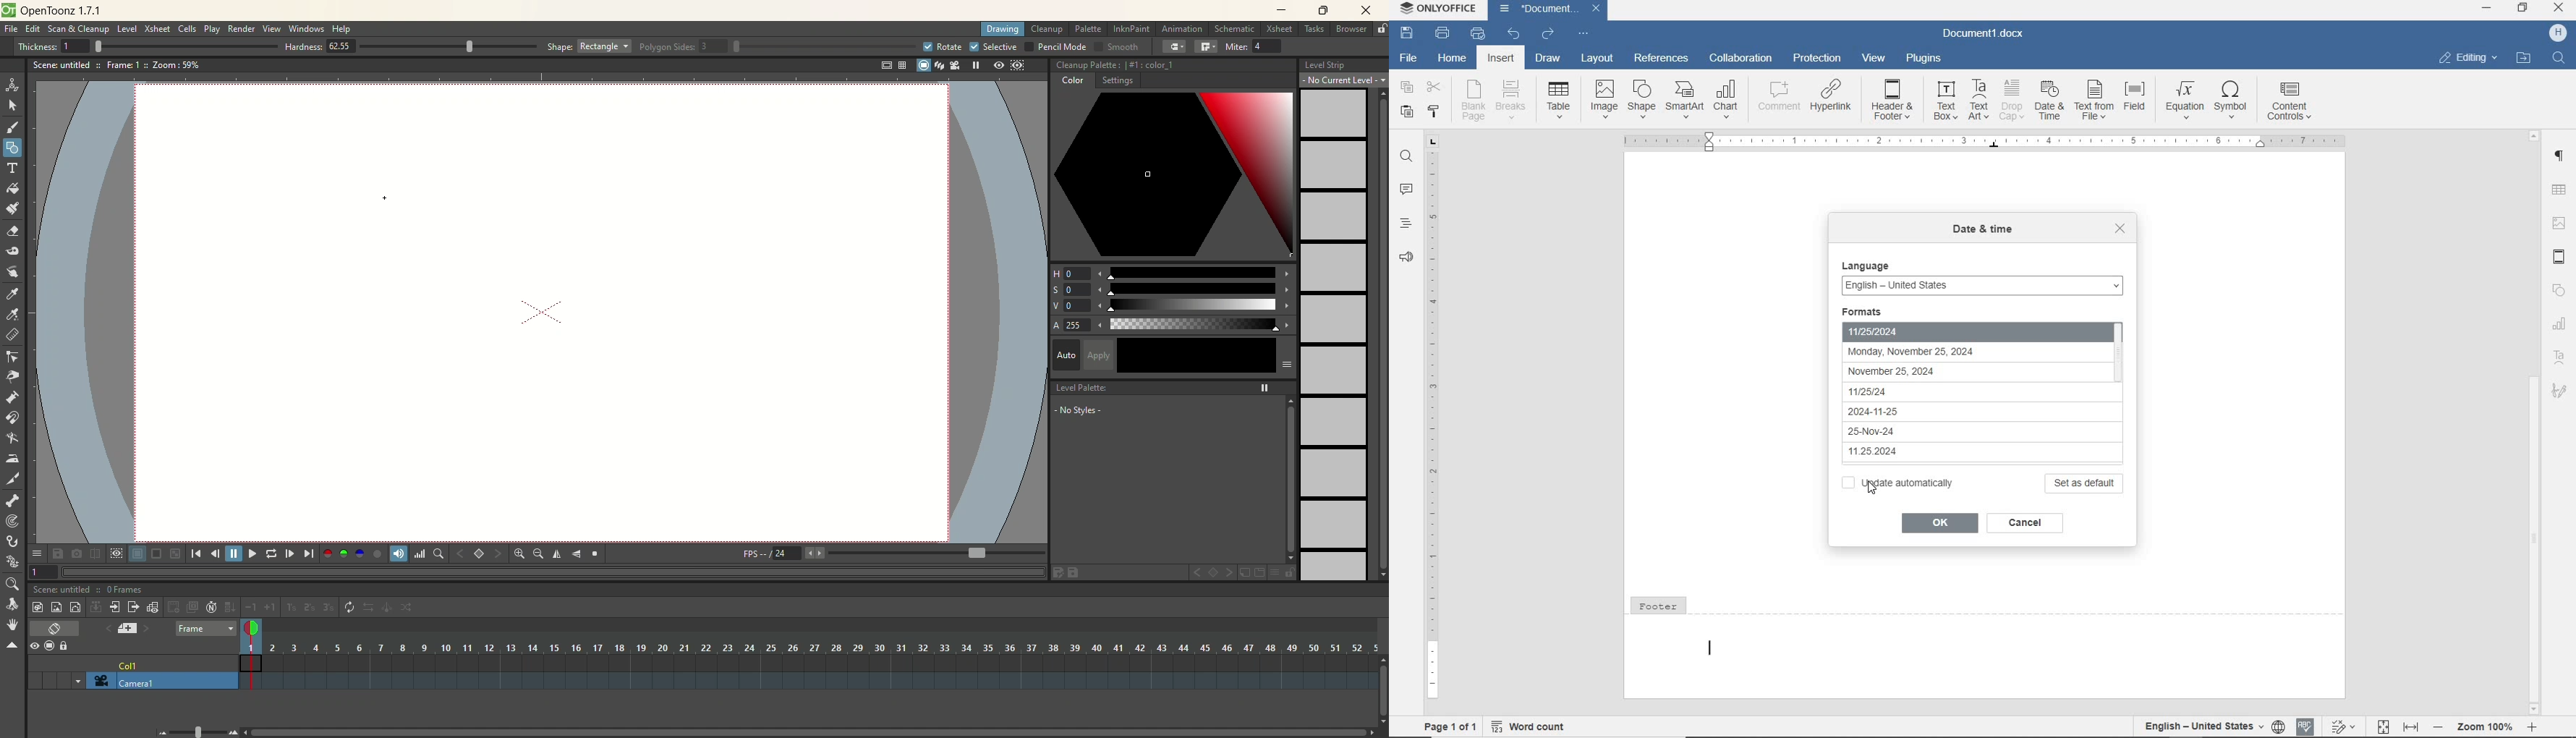 The height and width of the screenshot is (756, 2576). Describe the element at coordinates (1382, 30) in the screenshot. I see `unlock` at that location.